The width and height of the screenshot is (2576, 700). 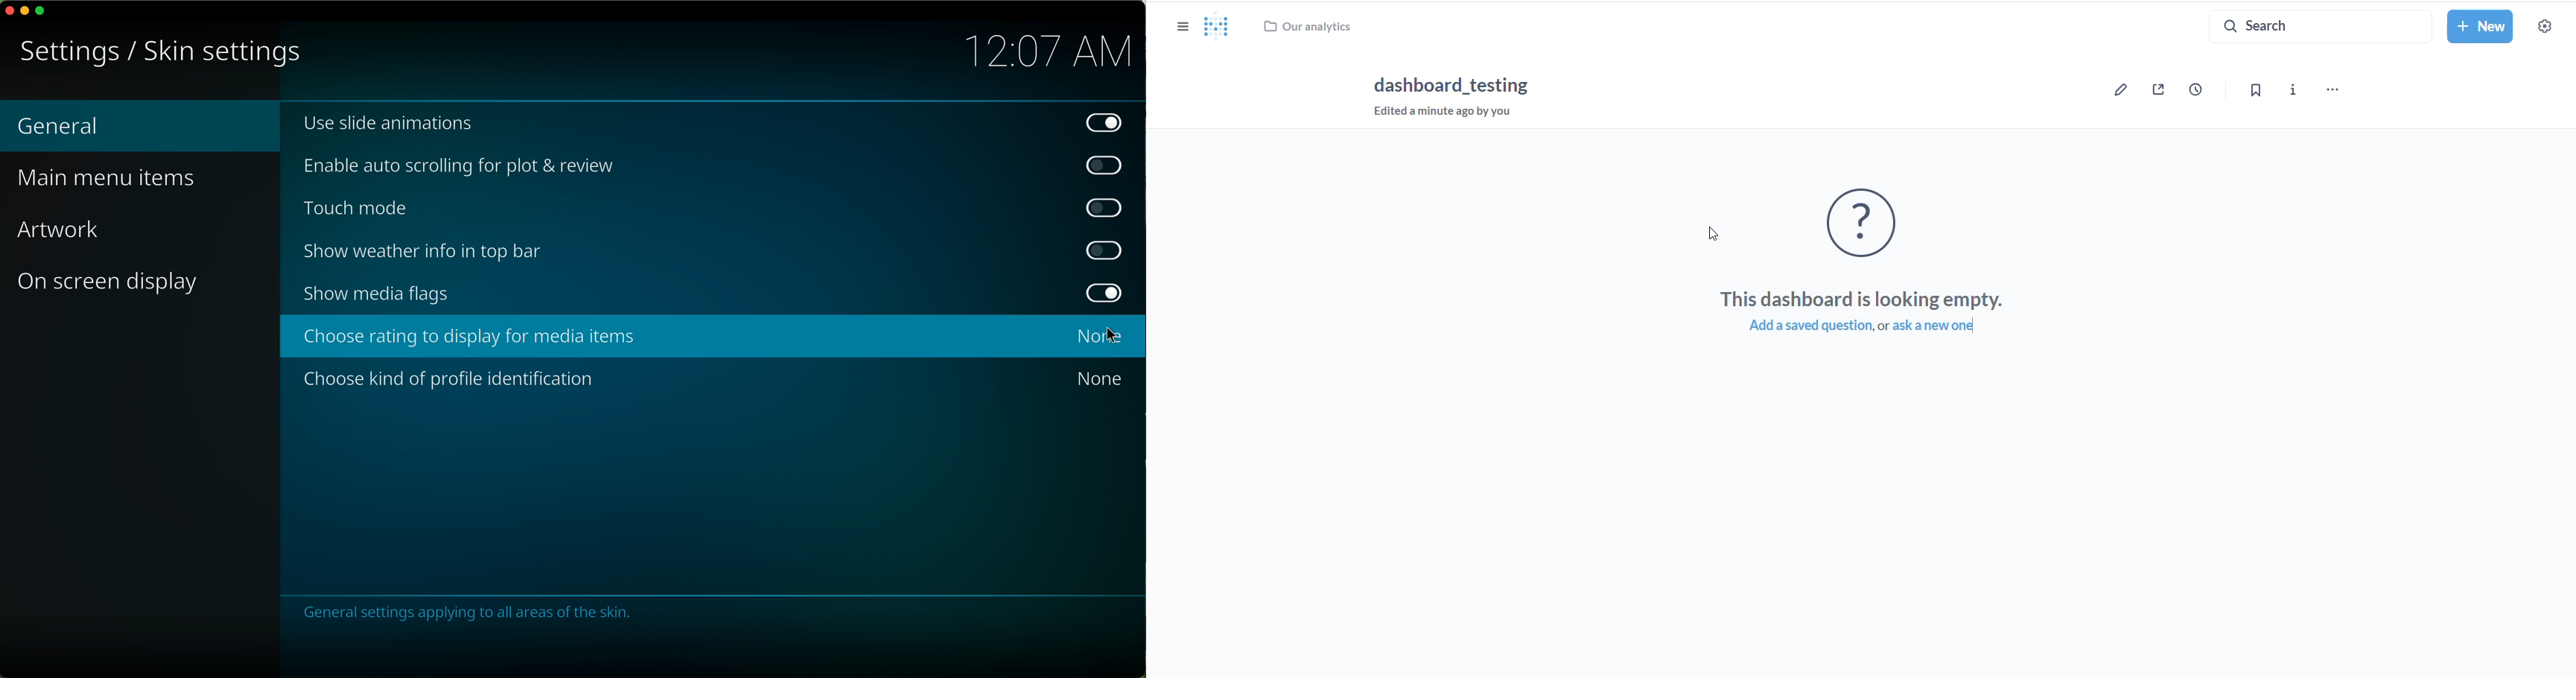 I want to click on time, so click(x=2204, y=92).